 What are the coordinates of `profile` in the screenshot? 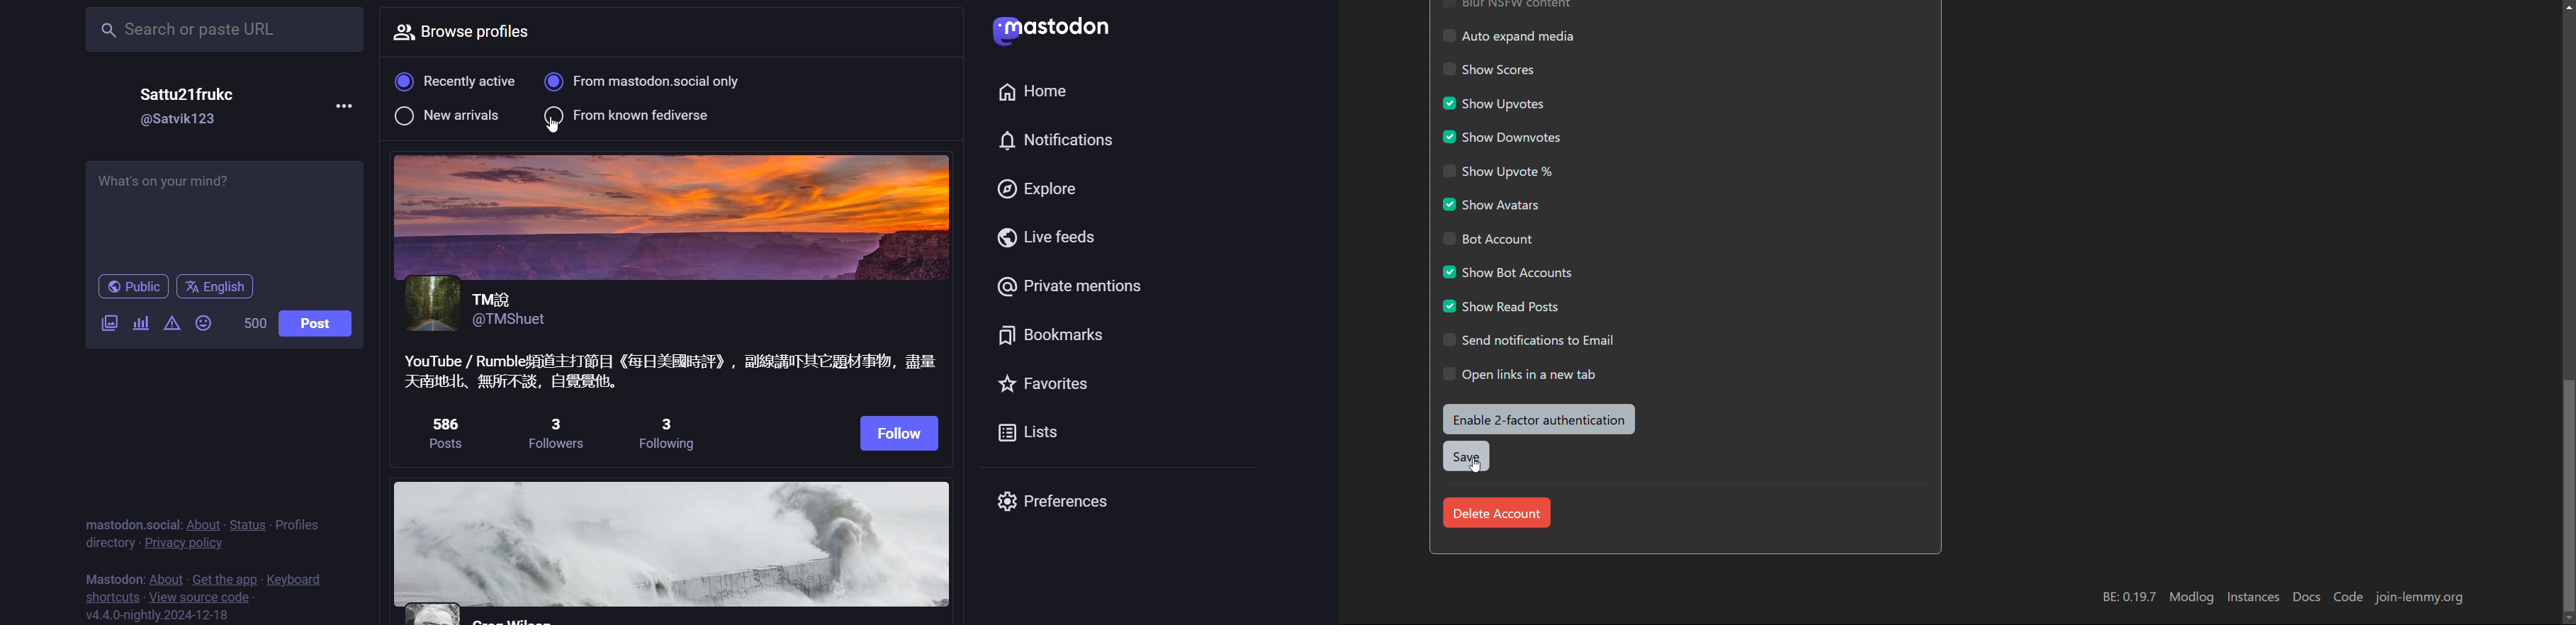 It's located at (299, 522).